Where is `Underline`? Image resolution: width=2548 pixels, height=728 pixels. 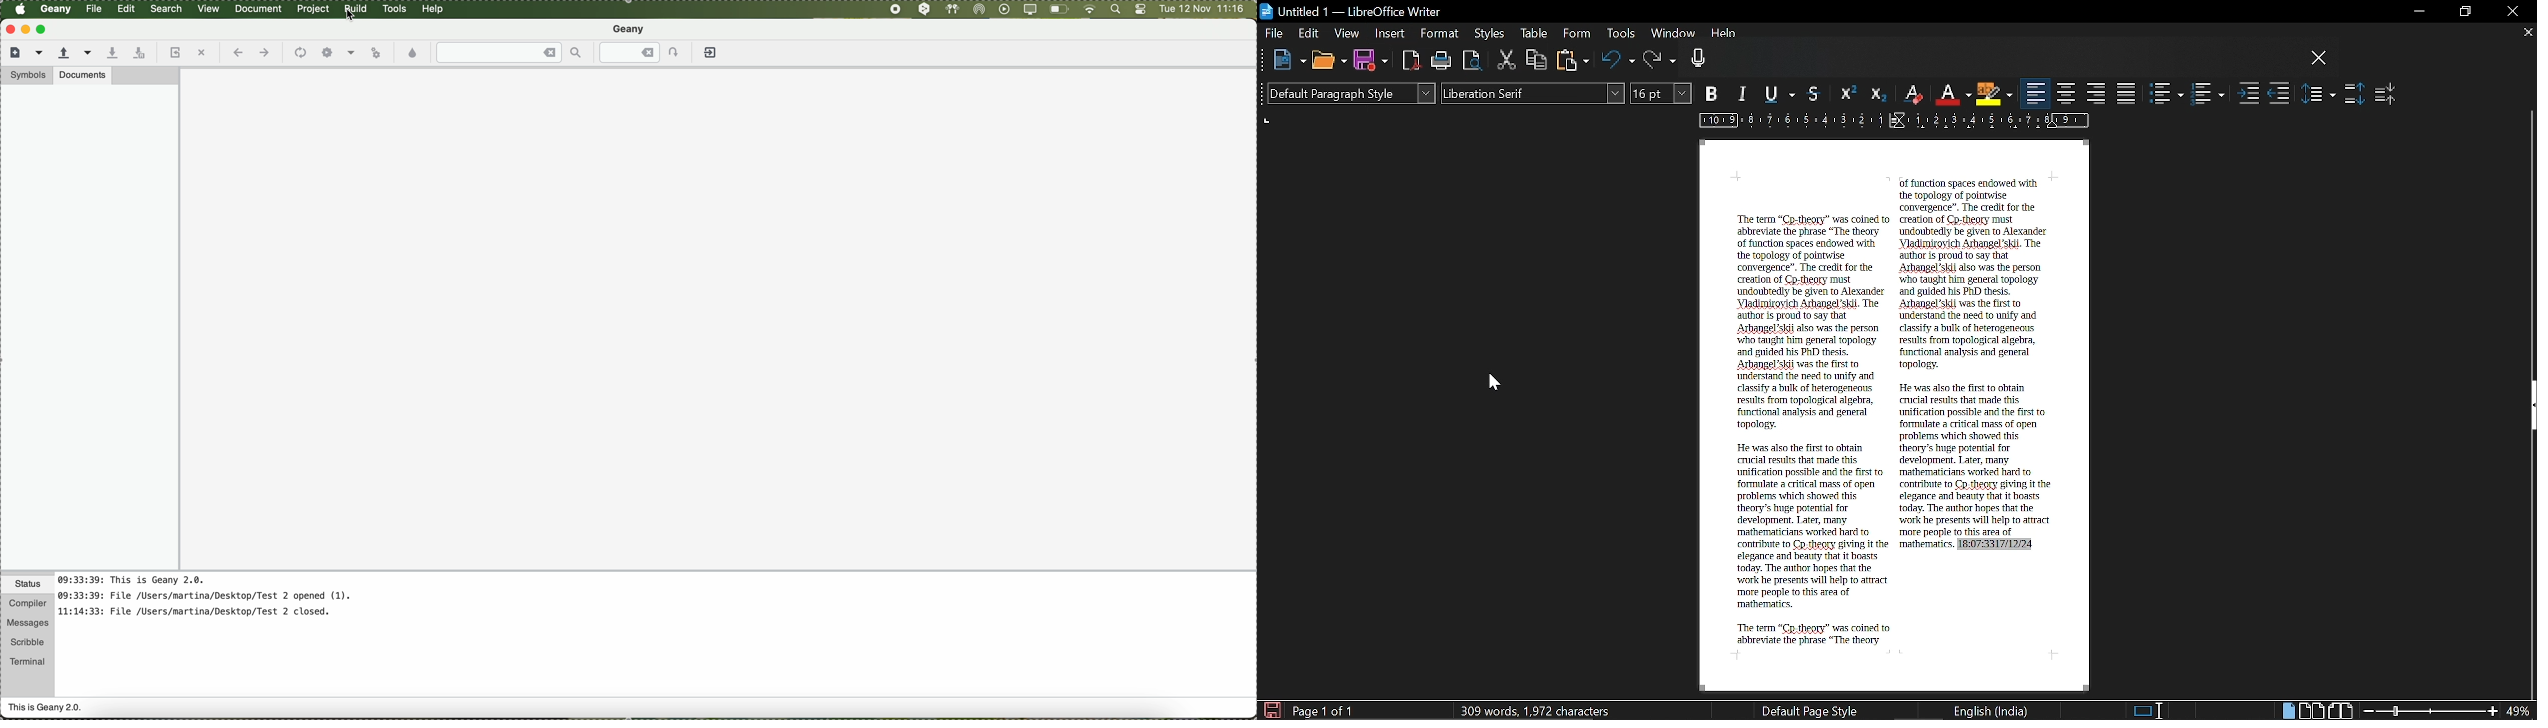
Underline is located at coordinates (1953, 94).